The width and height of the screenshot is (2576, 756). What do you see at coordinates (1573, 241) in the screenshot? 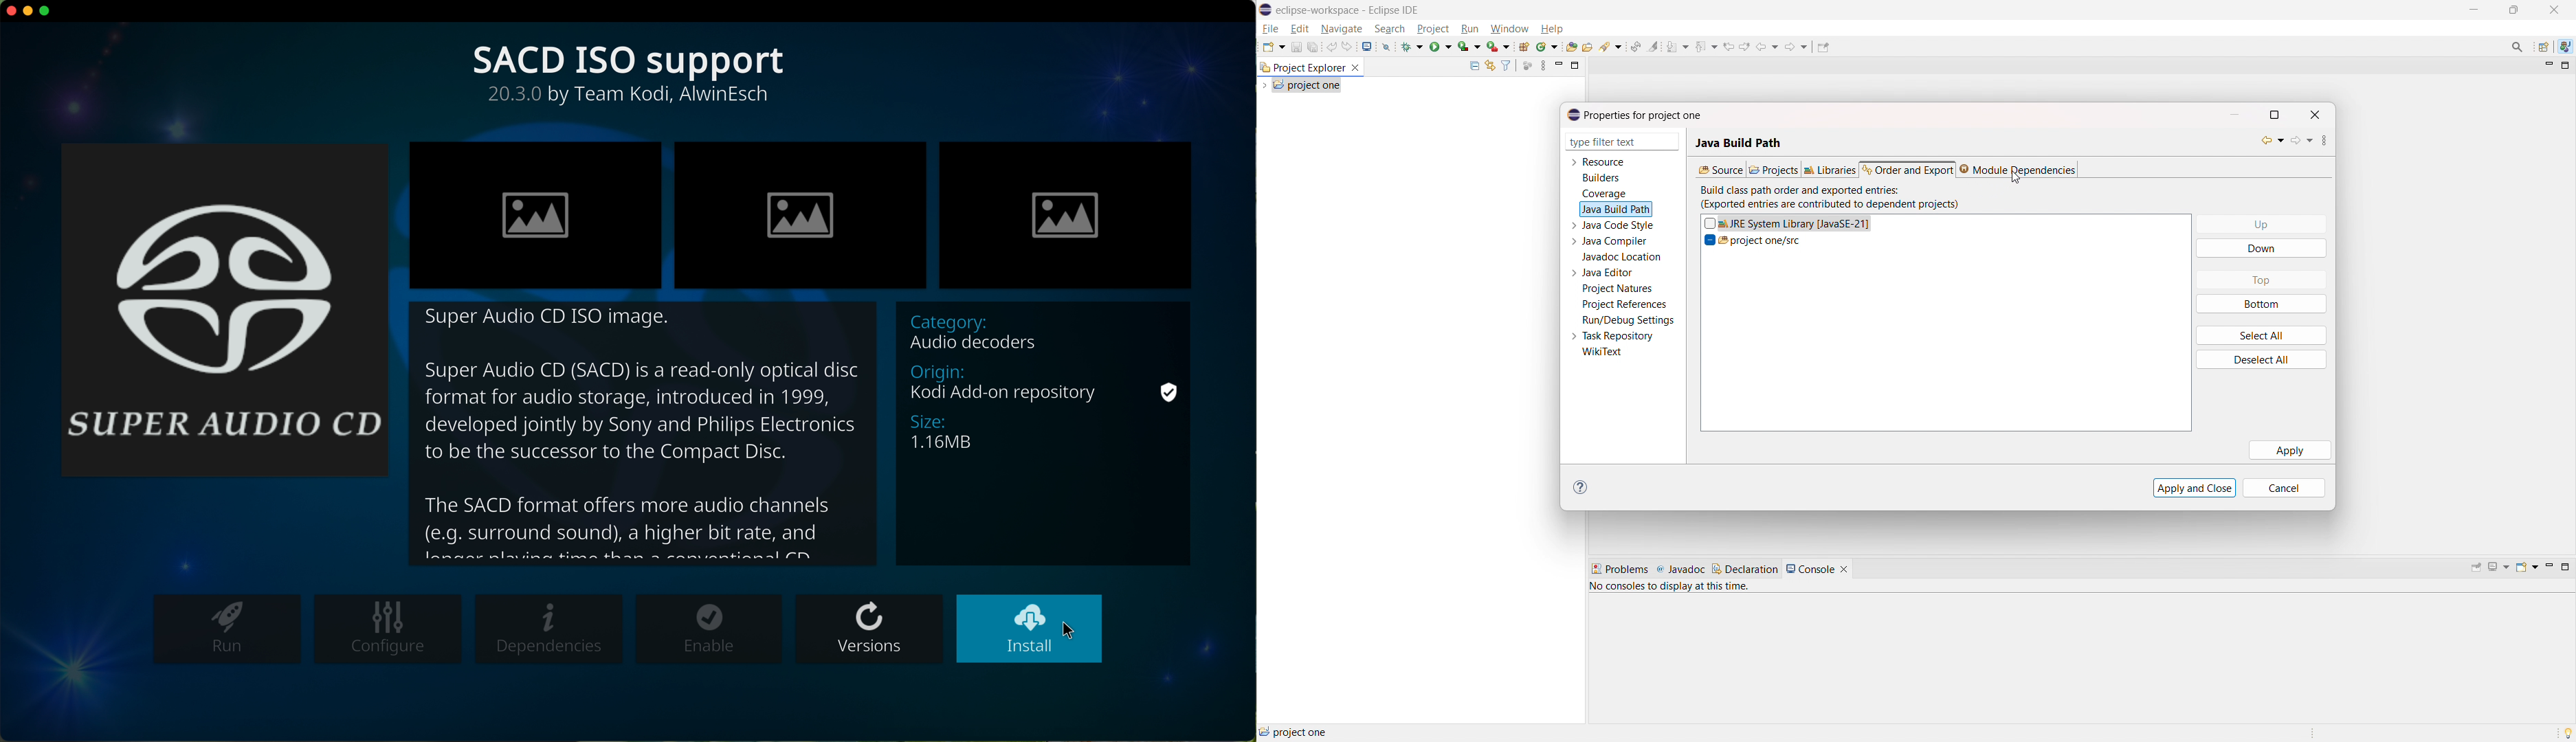
I see `expand java compiler` at bounding box center [1573, 241].